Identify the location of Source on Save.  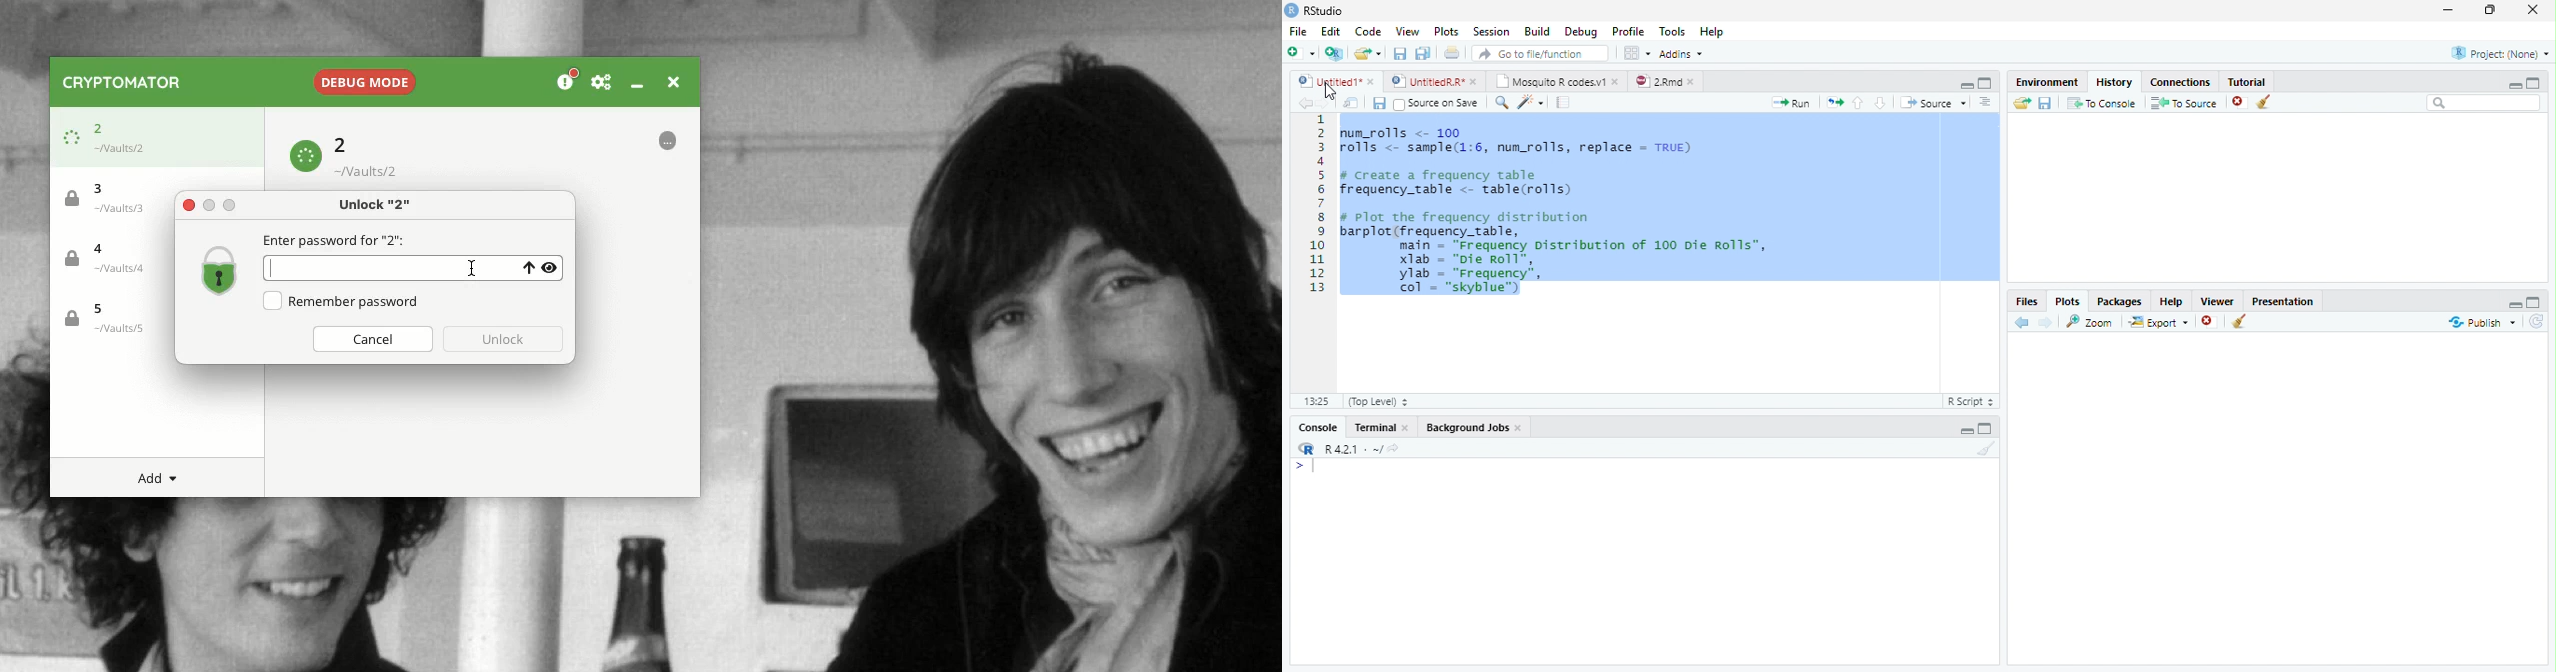
(1436, 104).